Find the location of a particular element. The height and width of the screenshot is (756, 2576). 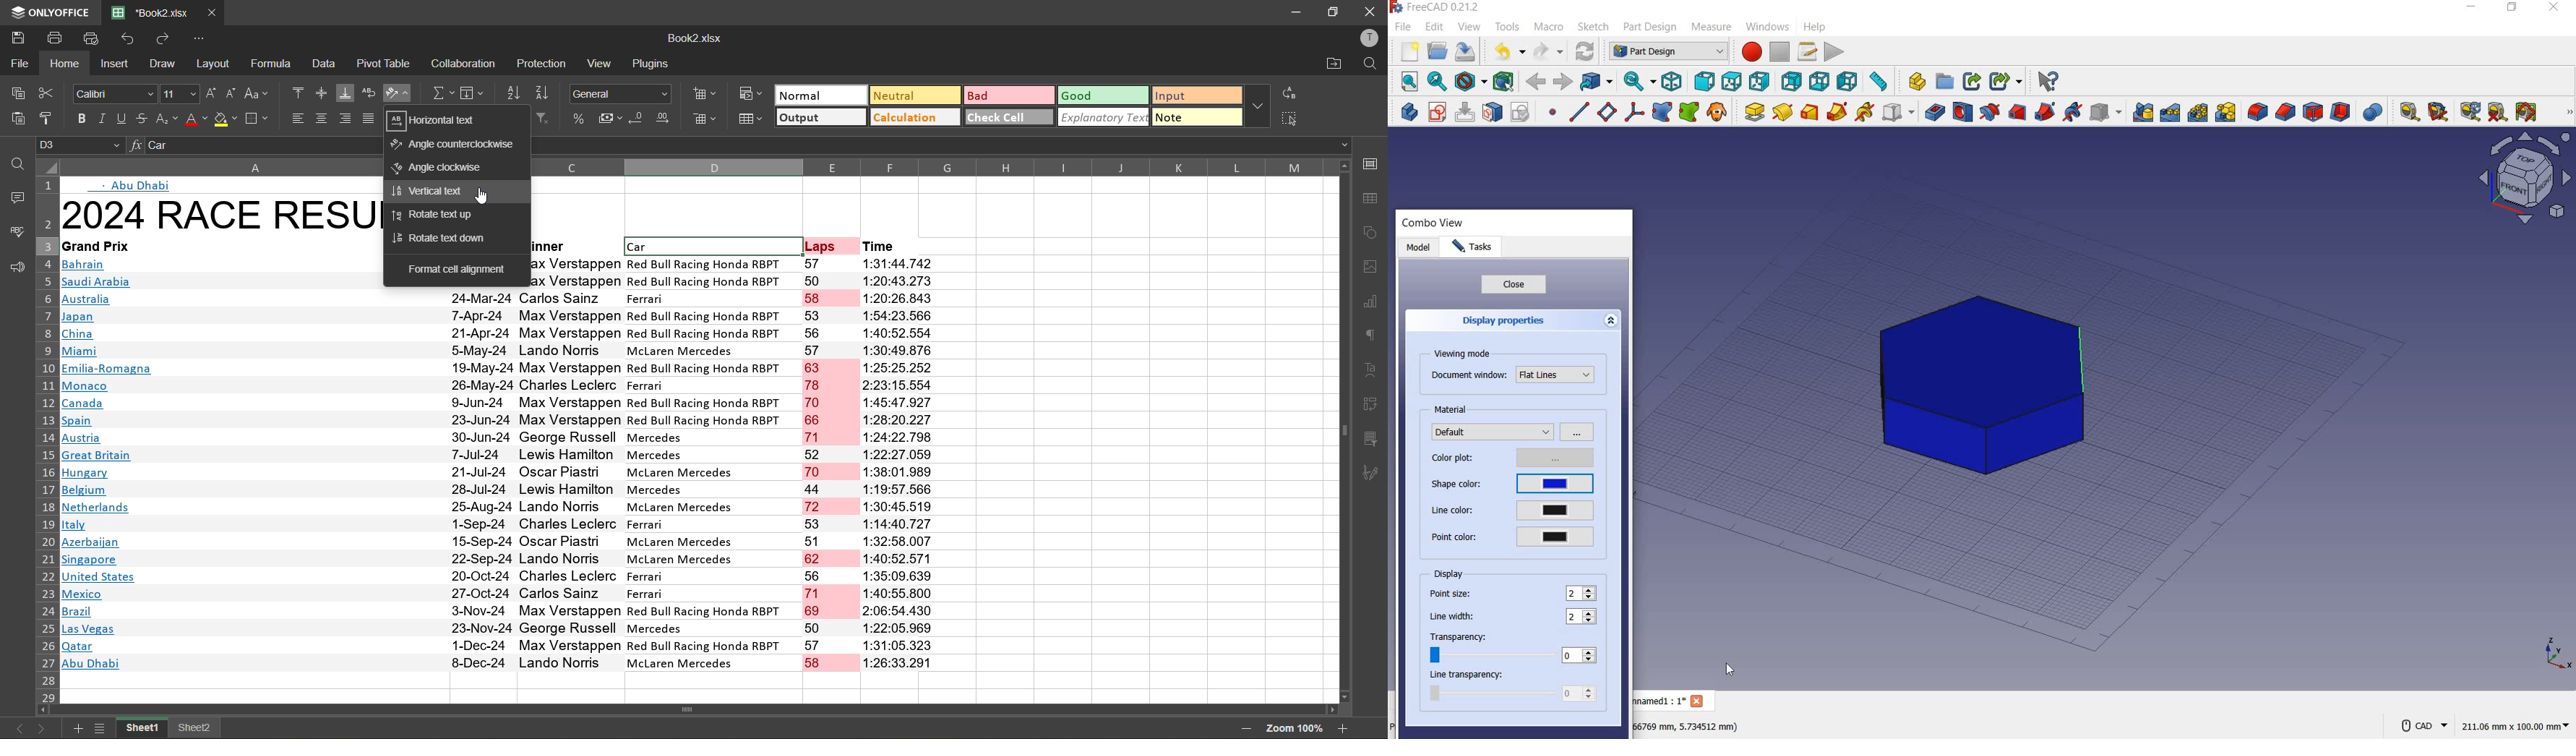

Boolean Operation is located at coordinates (2373, 113).